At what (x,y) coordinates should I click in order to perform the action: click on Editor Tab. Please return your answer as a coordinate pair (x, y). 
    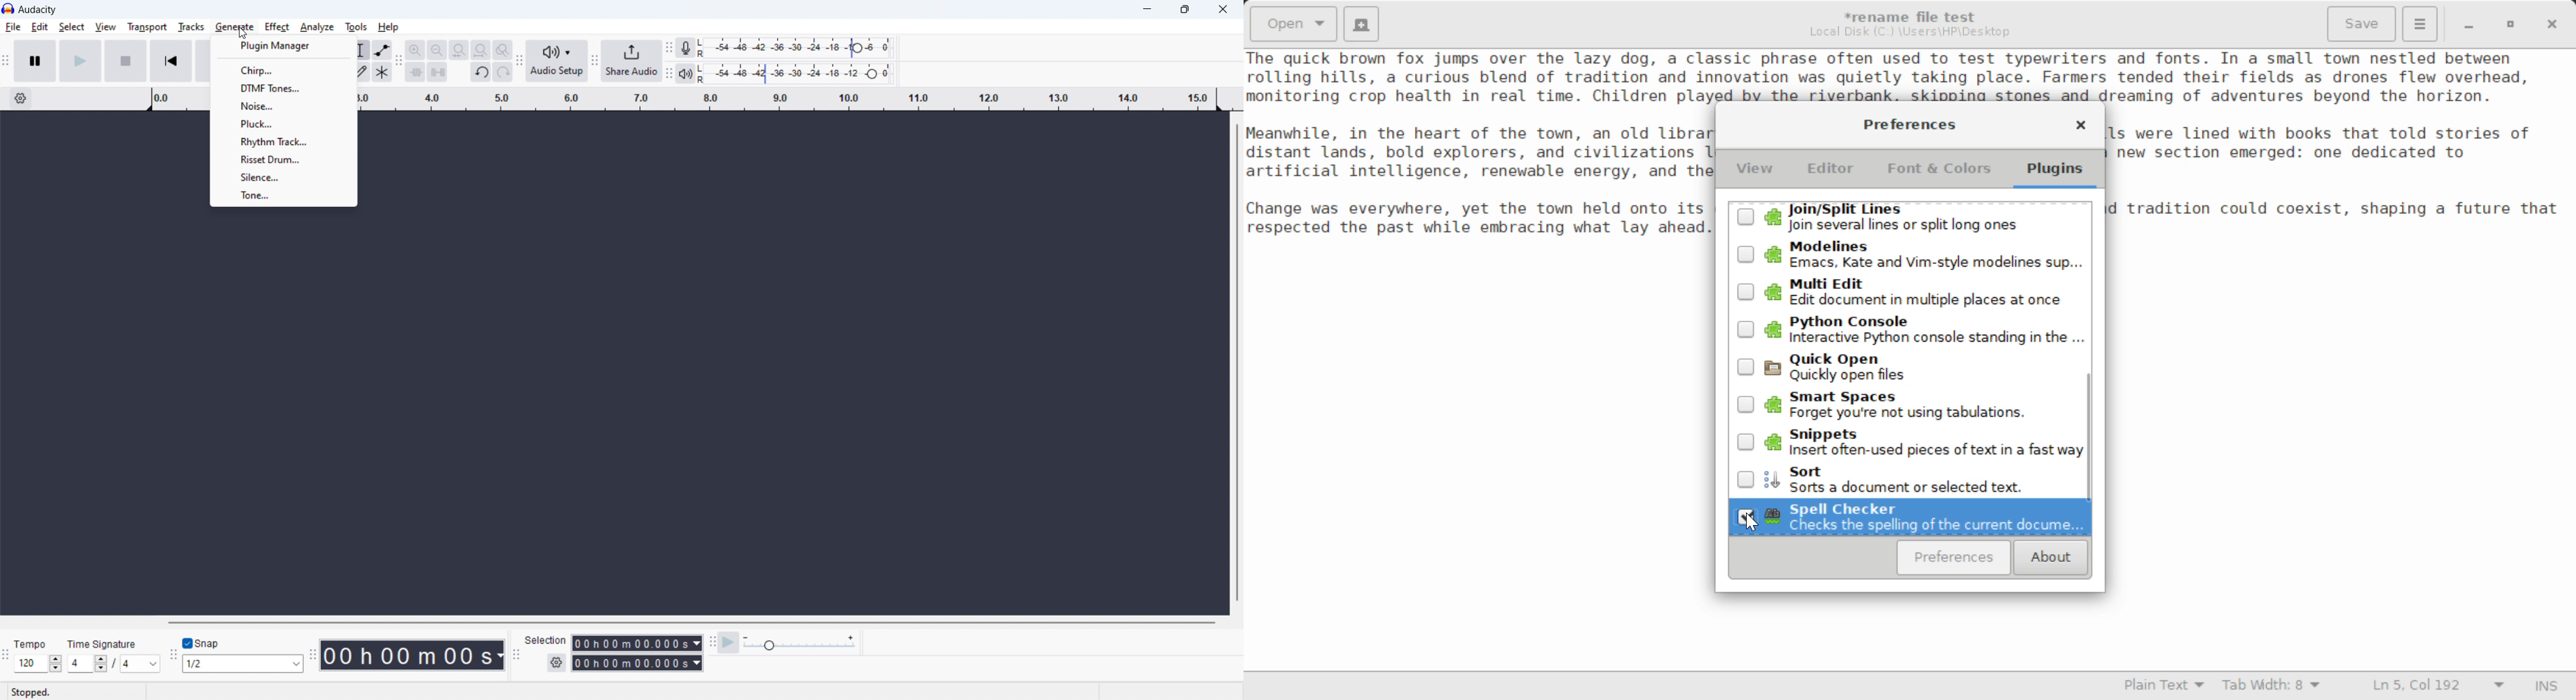
    Looking at the image, I should click on (1833, 172).